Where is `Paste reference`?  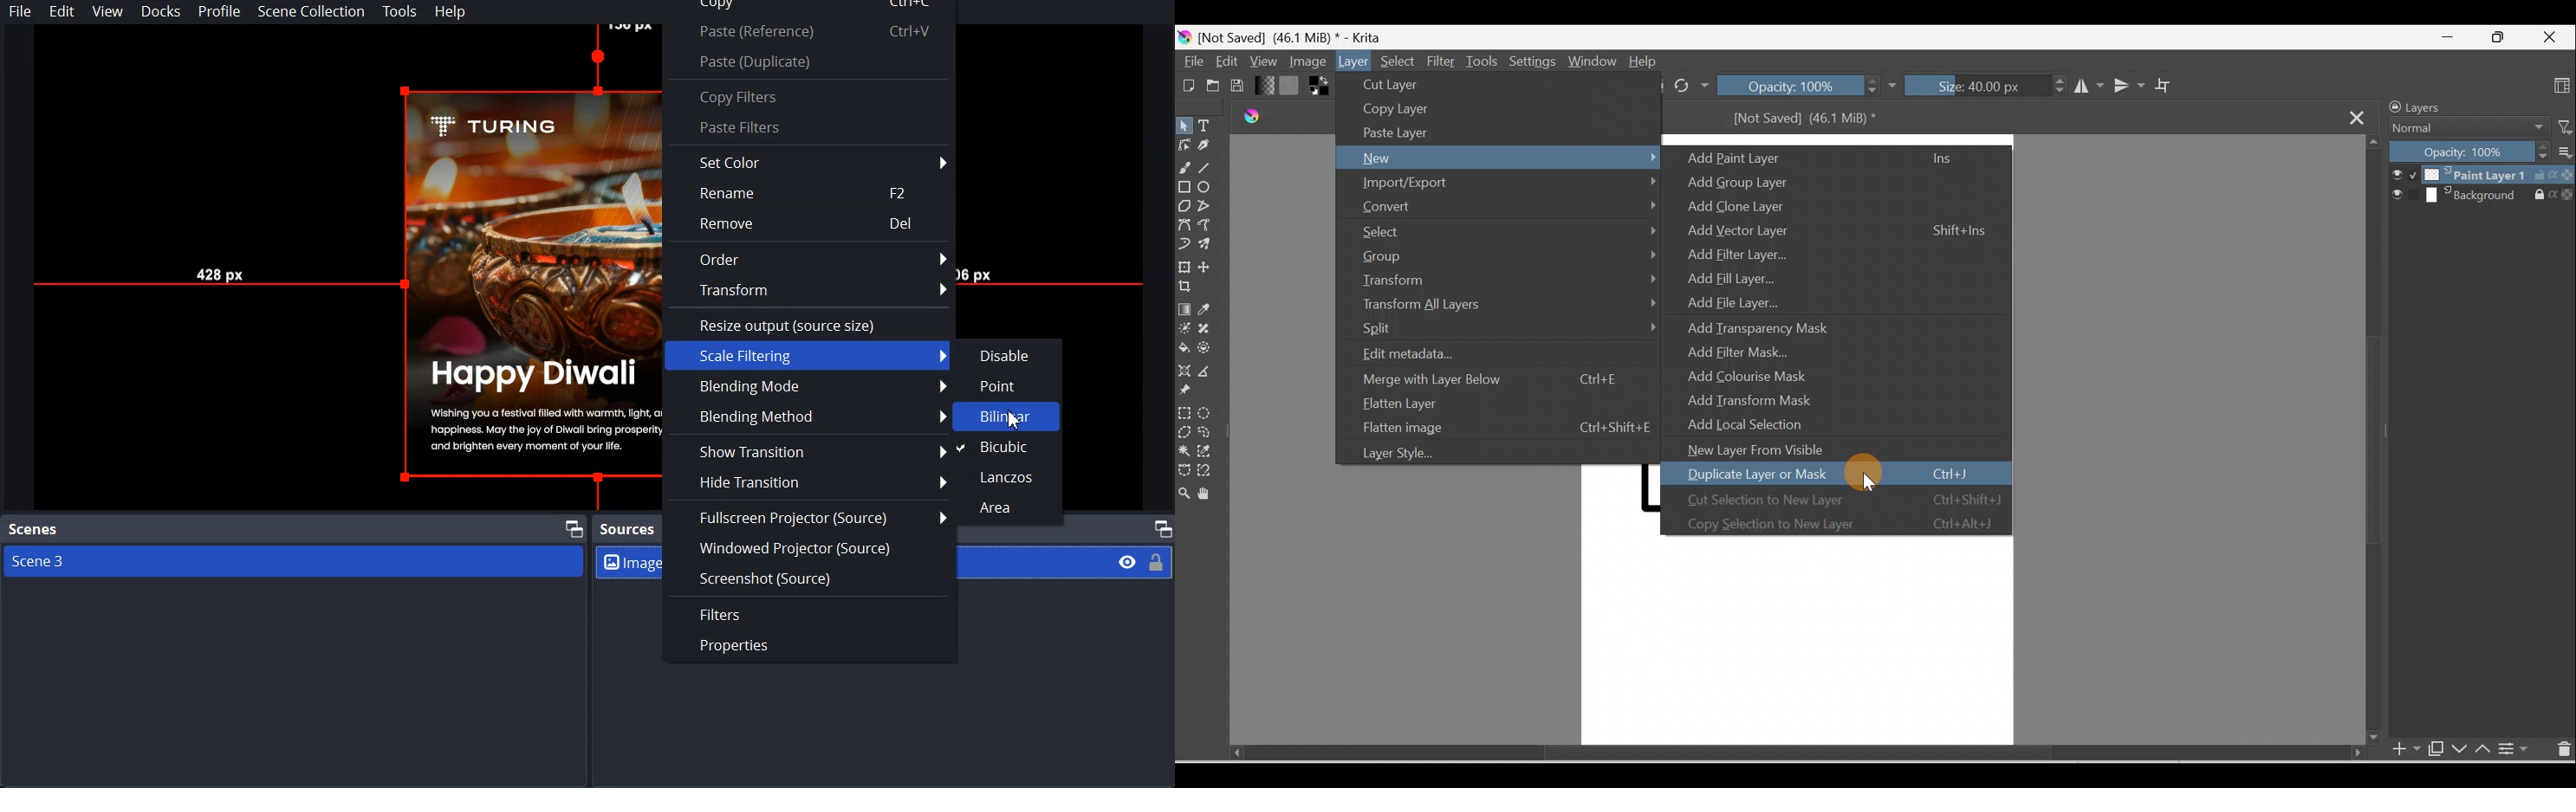 Paste reference is located at coordinates (808, 32).